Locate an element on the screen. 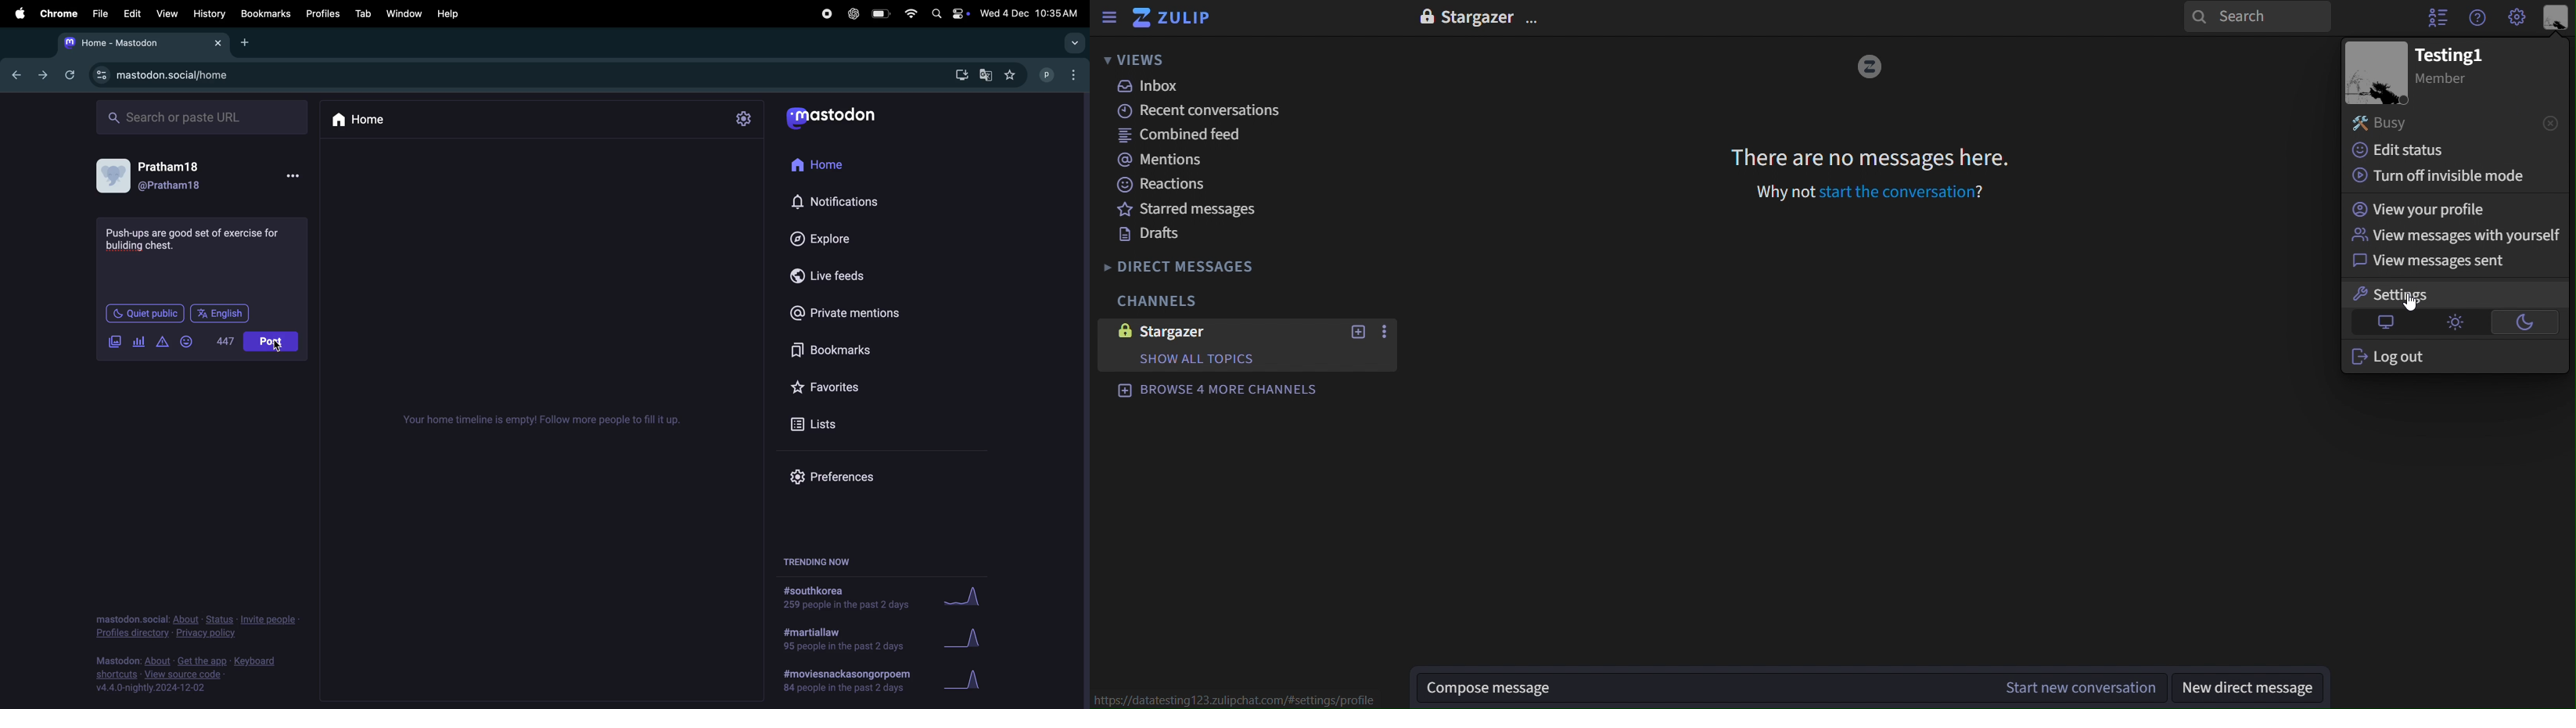  date and time is located at coordinates (1030, 11).